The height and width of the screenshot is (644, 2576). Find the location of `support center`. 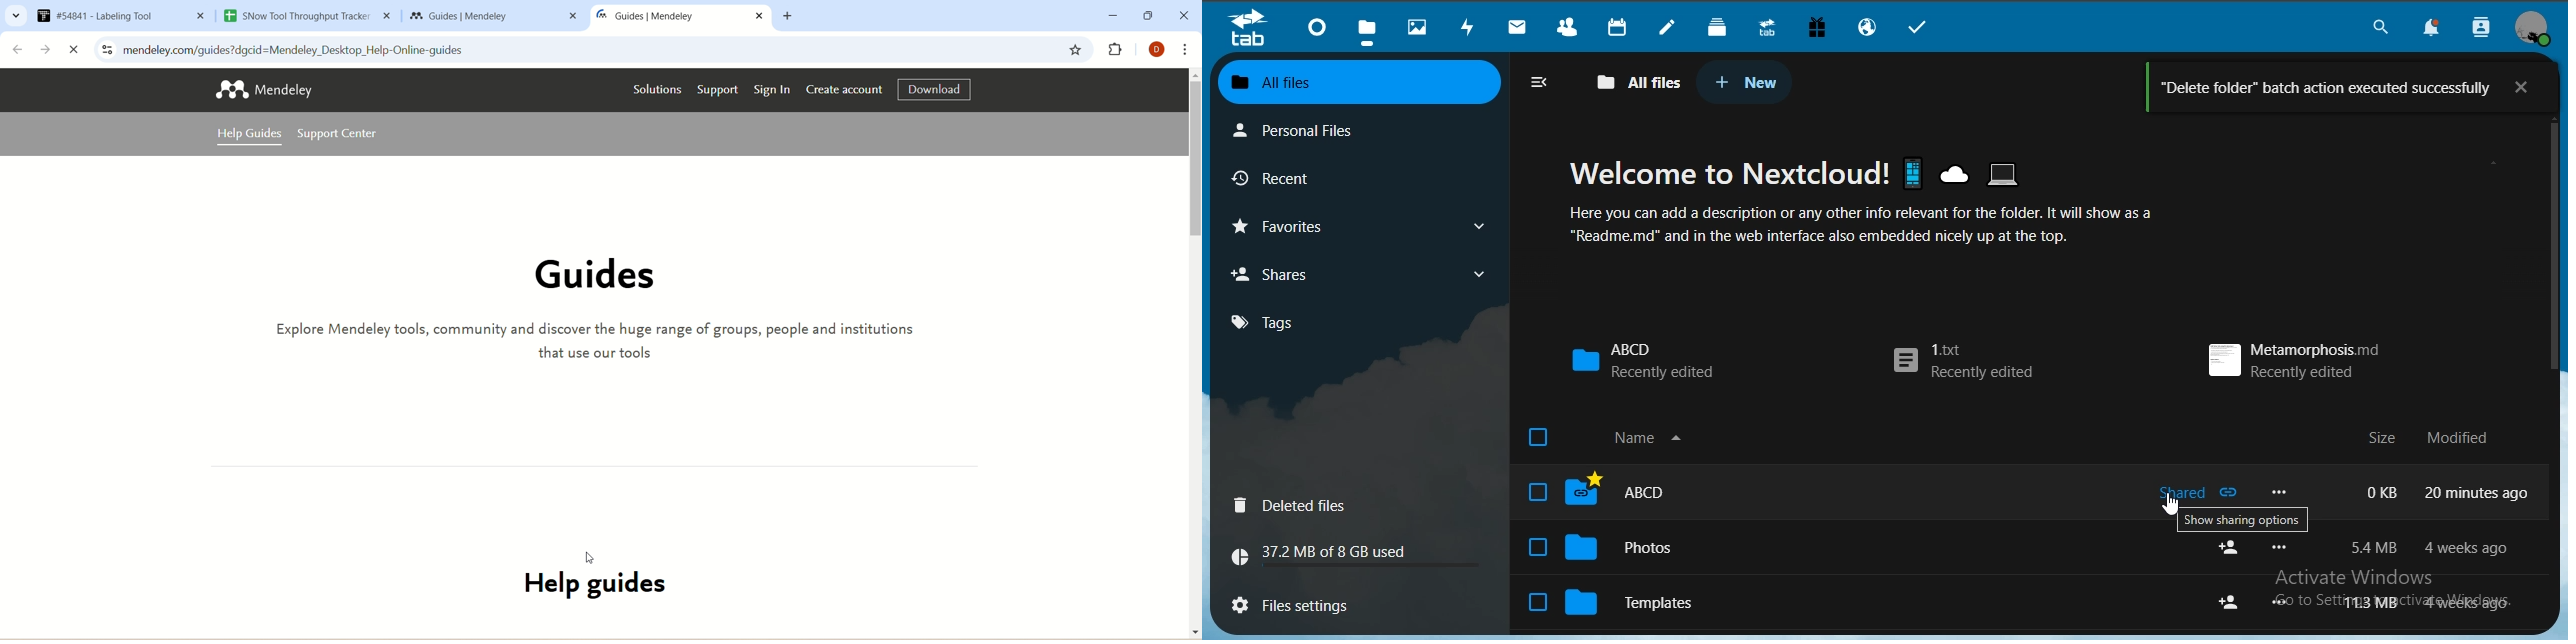

support center is located at coordinates (338, 136).